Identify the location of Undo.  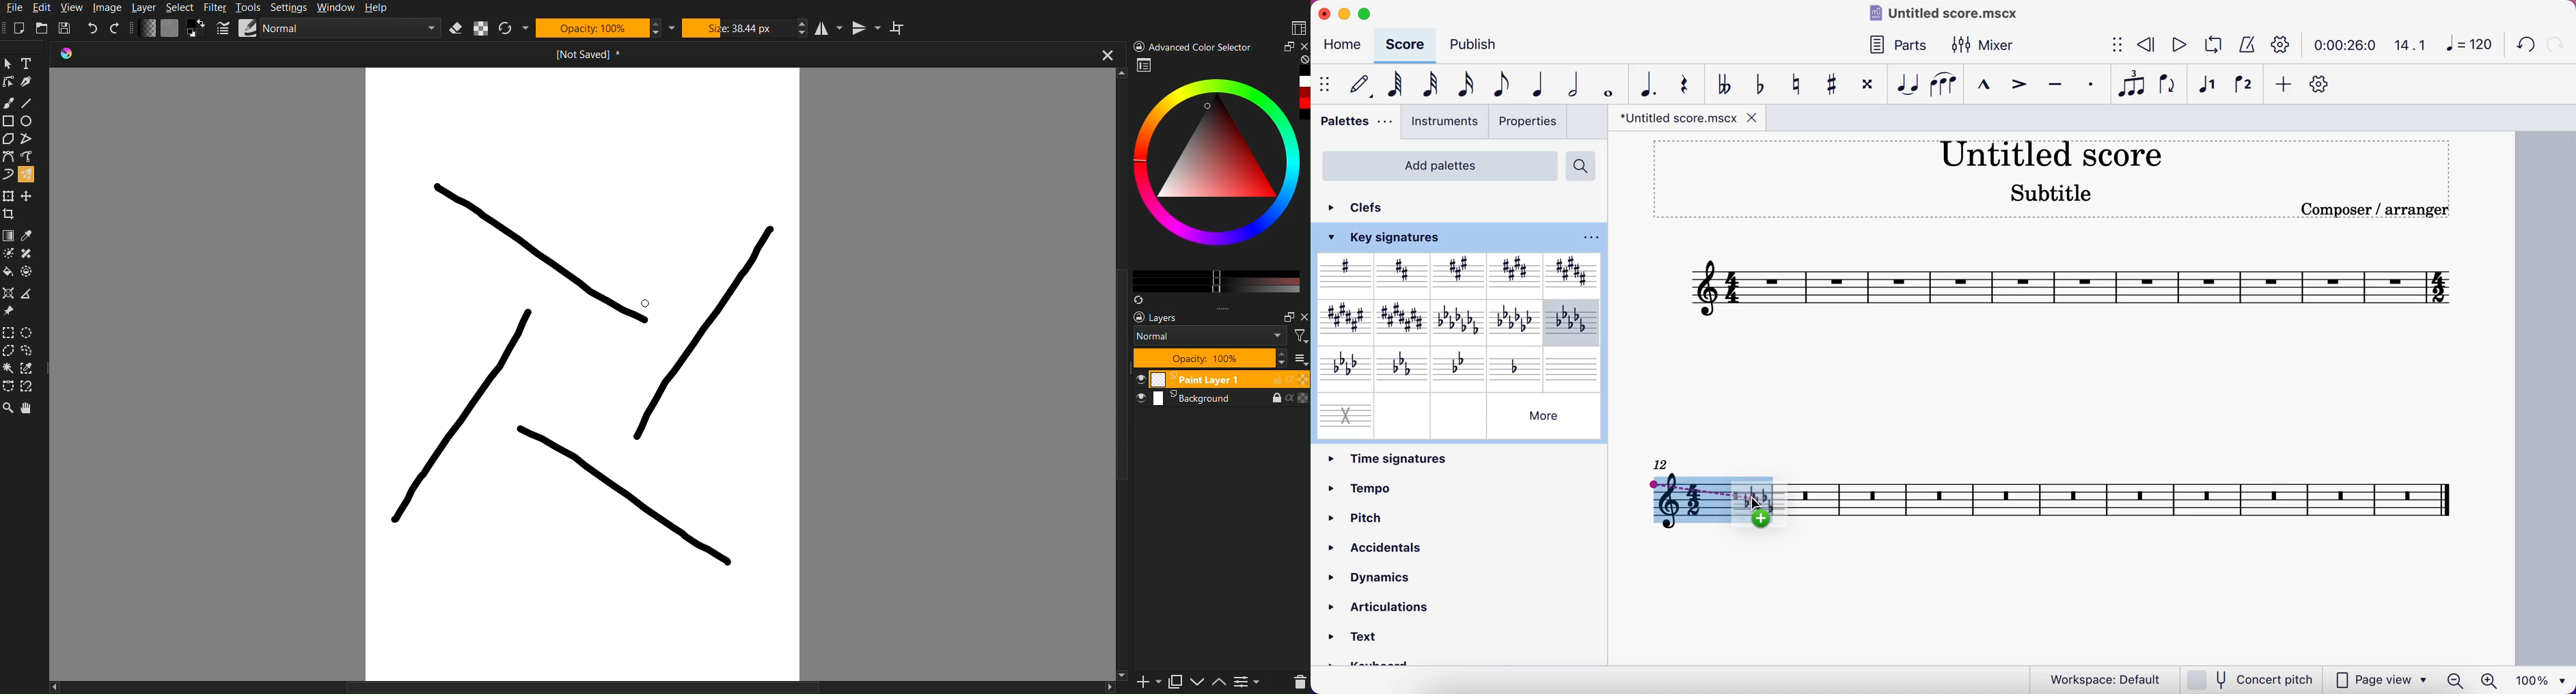
(93, 28).